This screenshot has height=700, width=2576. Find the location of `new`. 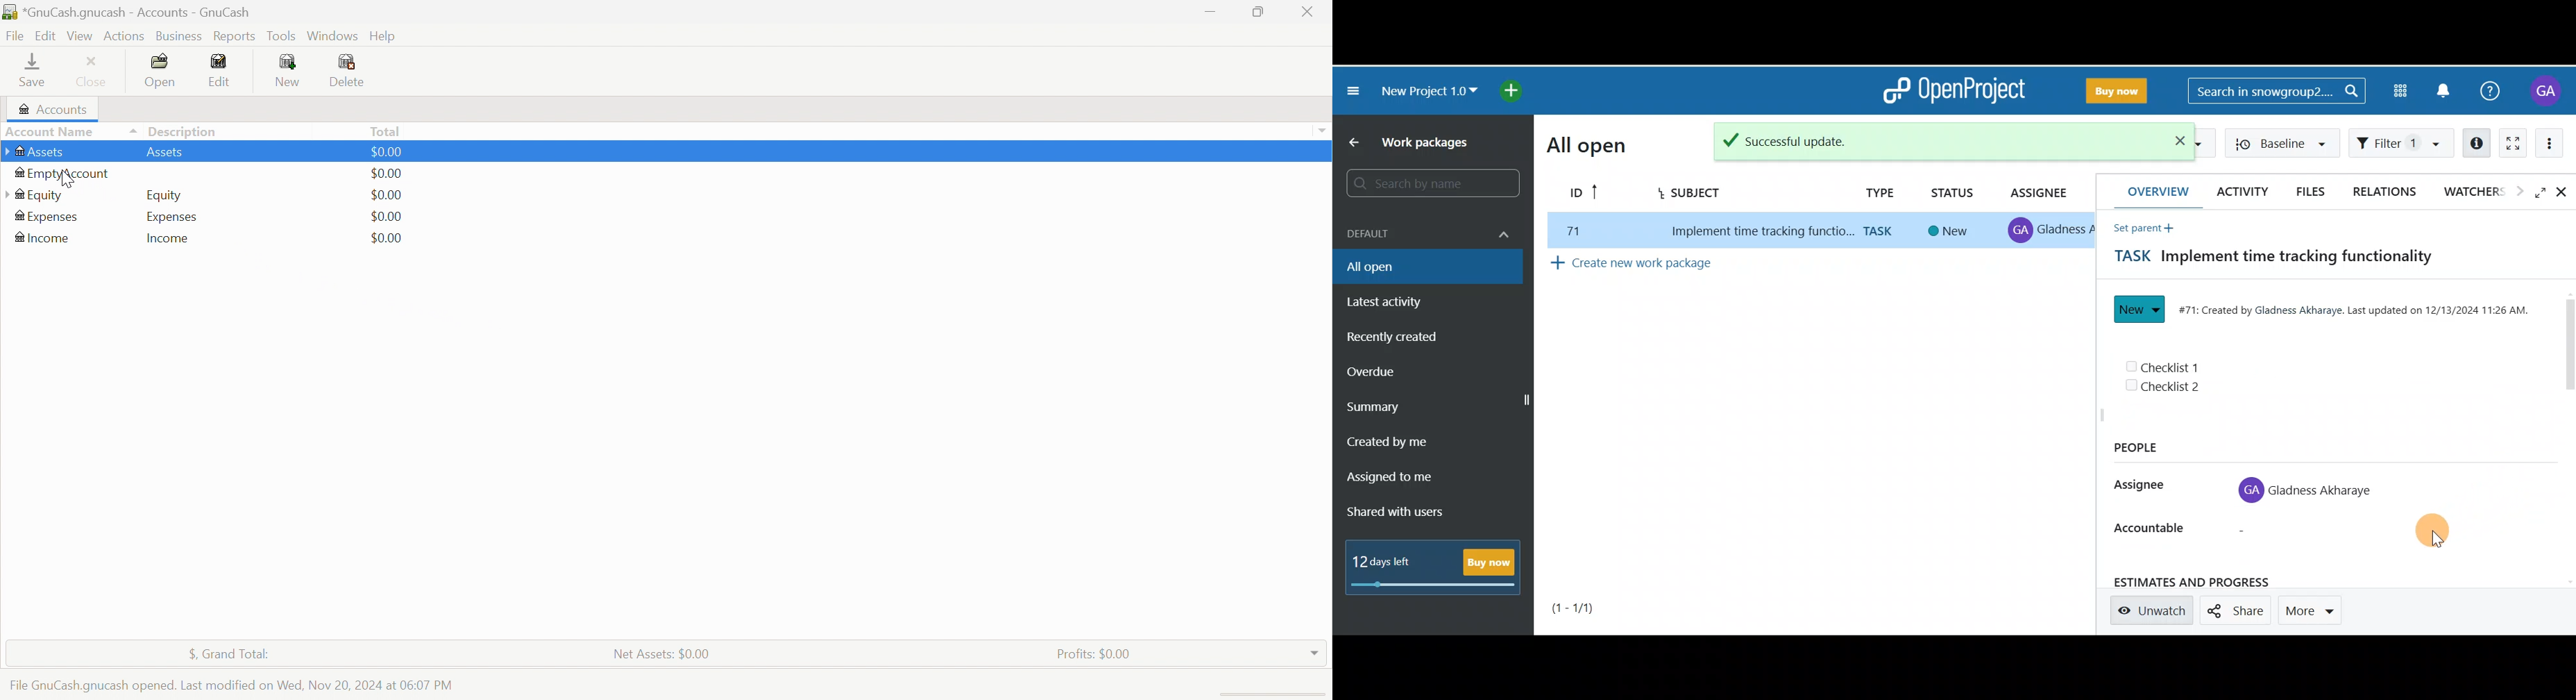

new is located at coordinates (1950, 231).